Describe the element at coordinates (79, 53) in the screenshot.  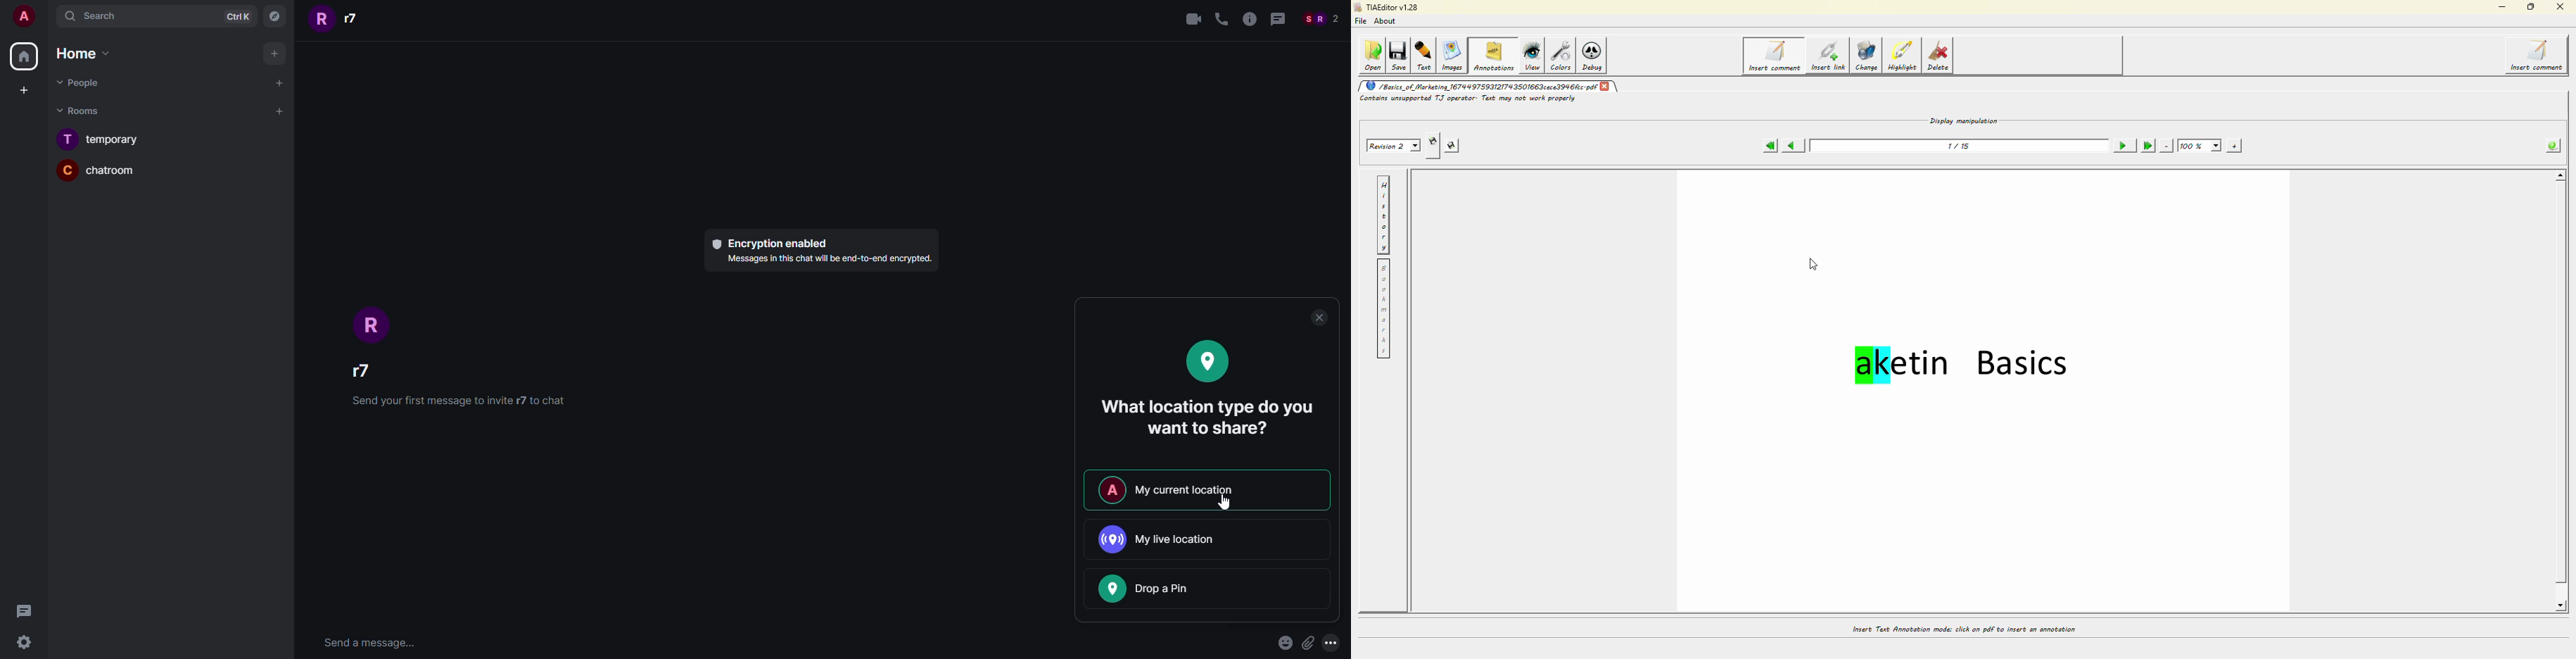
I see `Home` at that location.